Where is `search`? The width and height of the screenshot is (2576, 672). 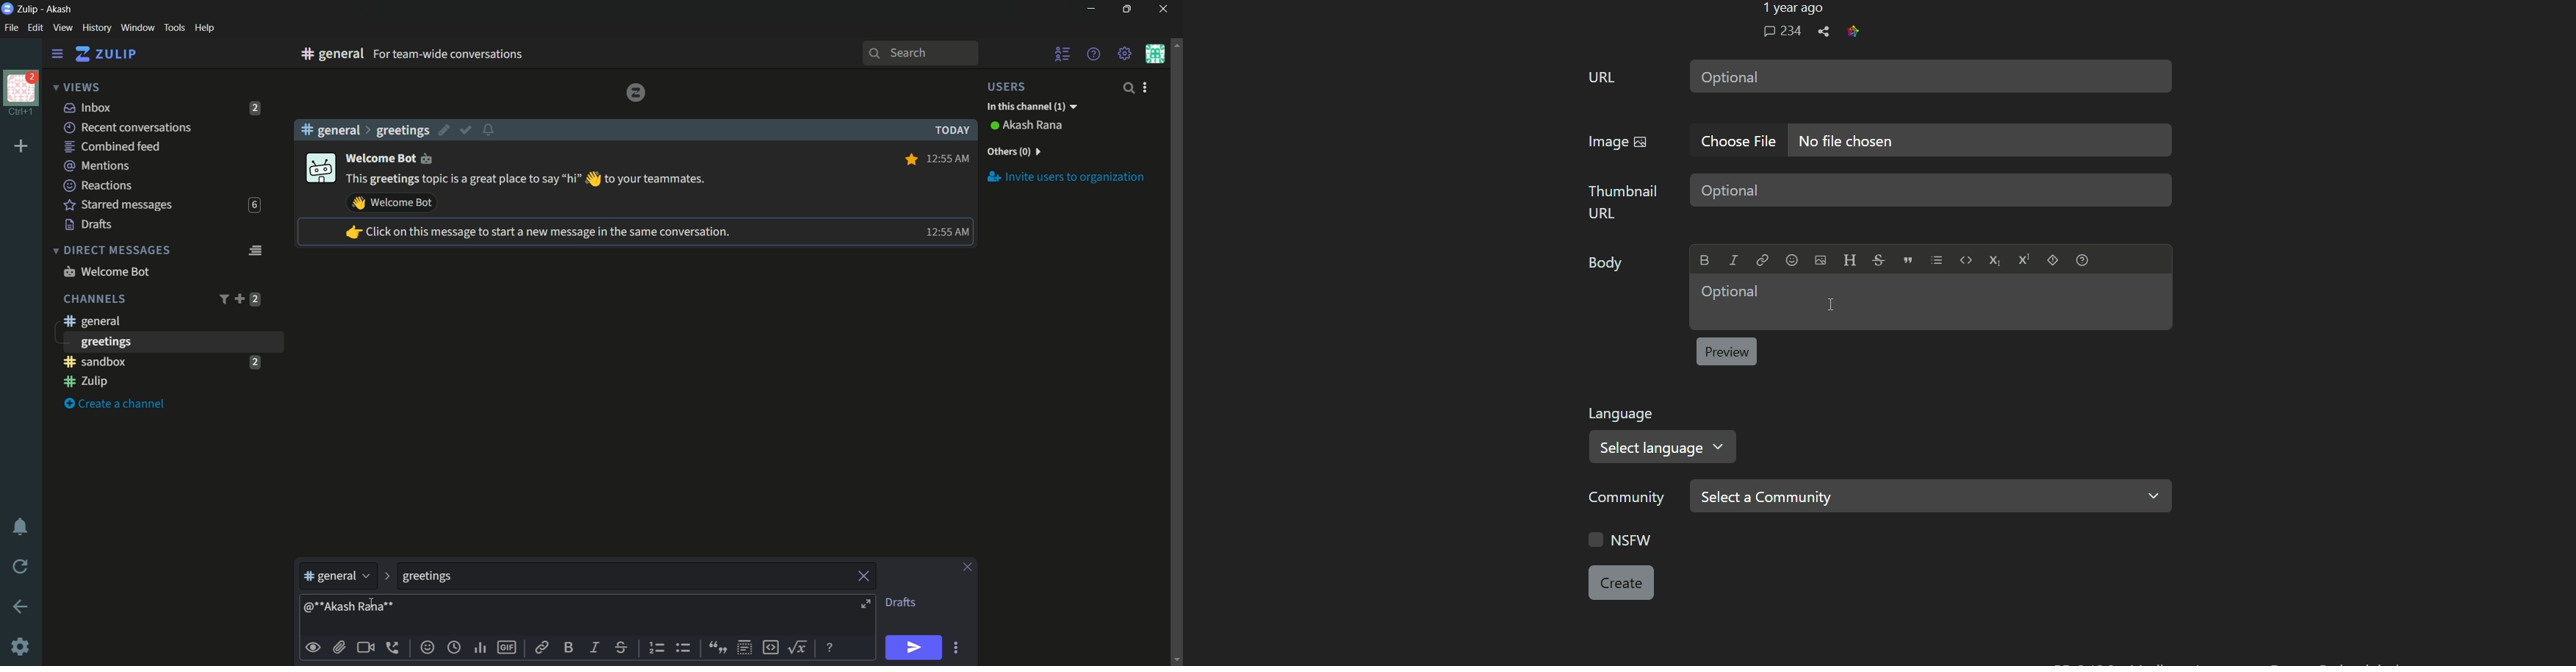 search is located at coordinates (1128, 88).